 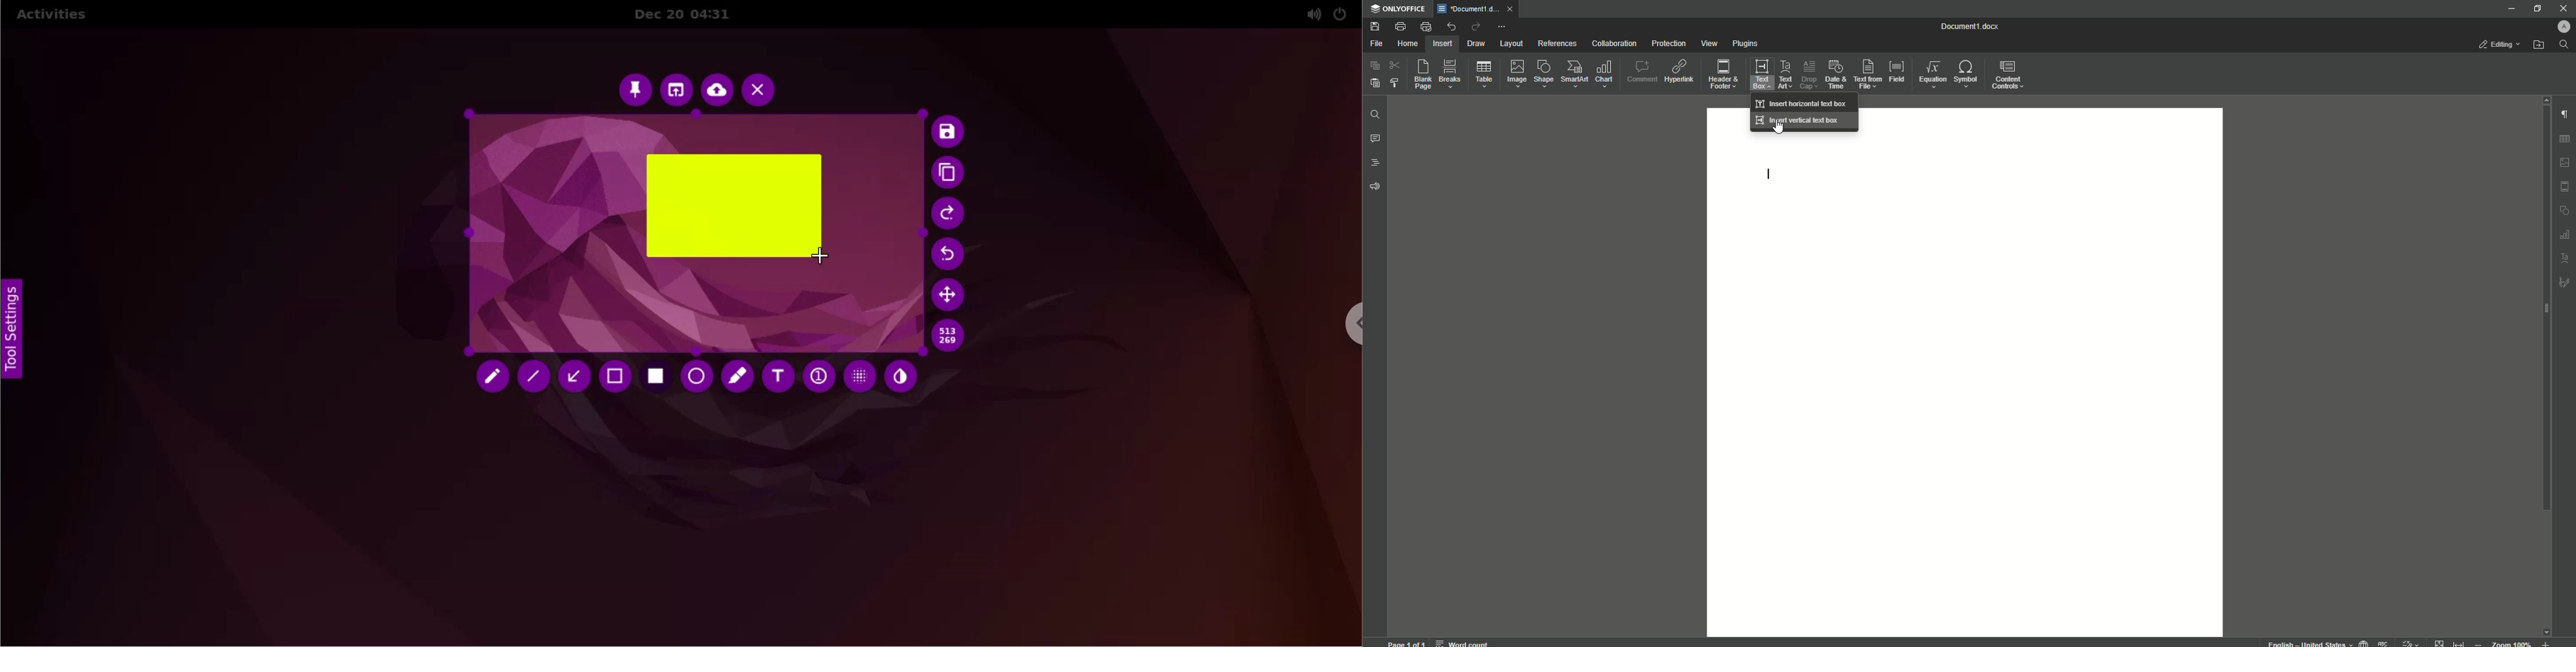 I want to click on Image, so click(x=1515, y=73).